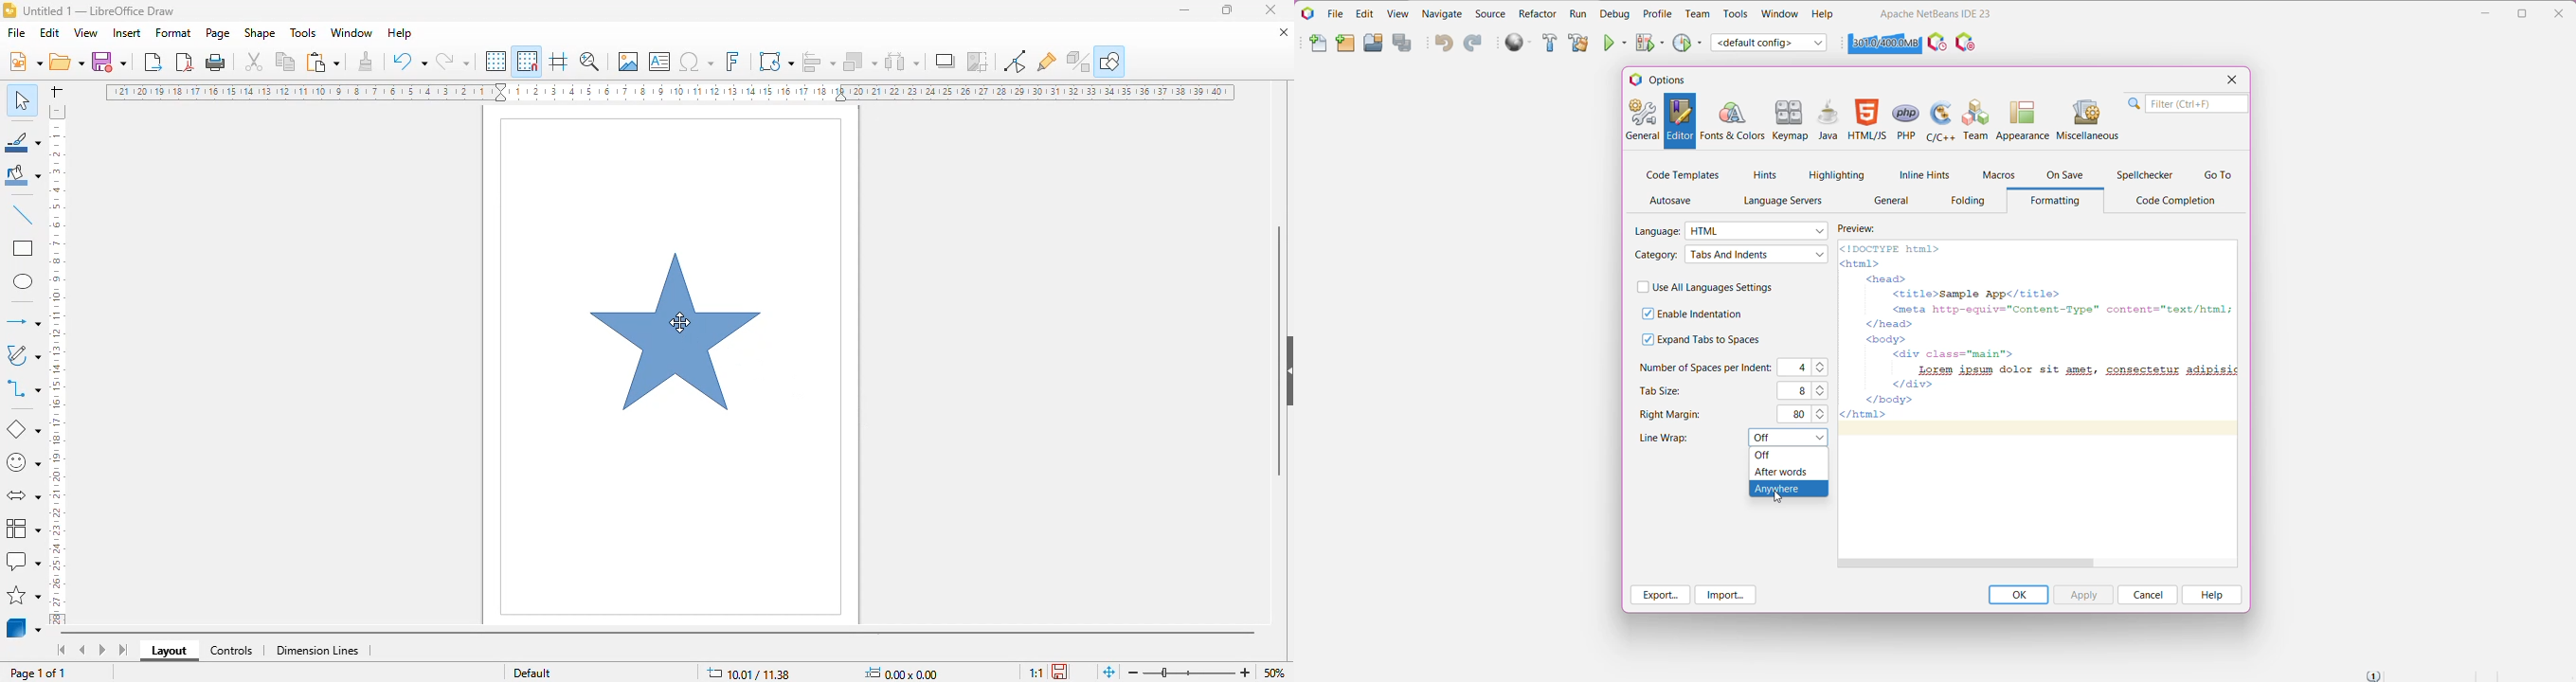 The height and width of the screenshot is (700, 2576). I want to click on export directly as PDF, so click(186, 62).